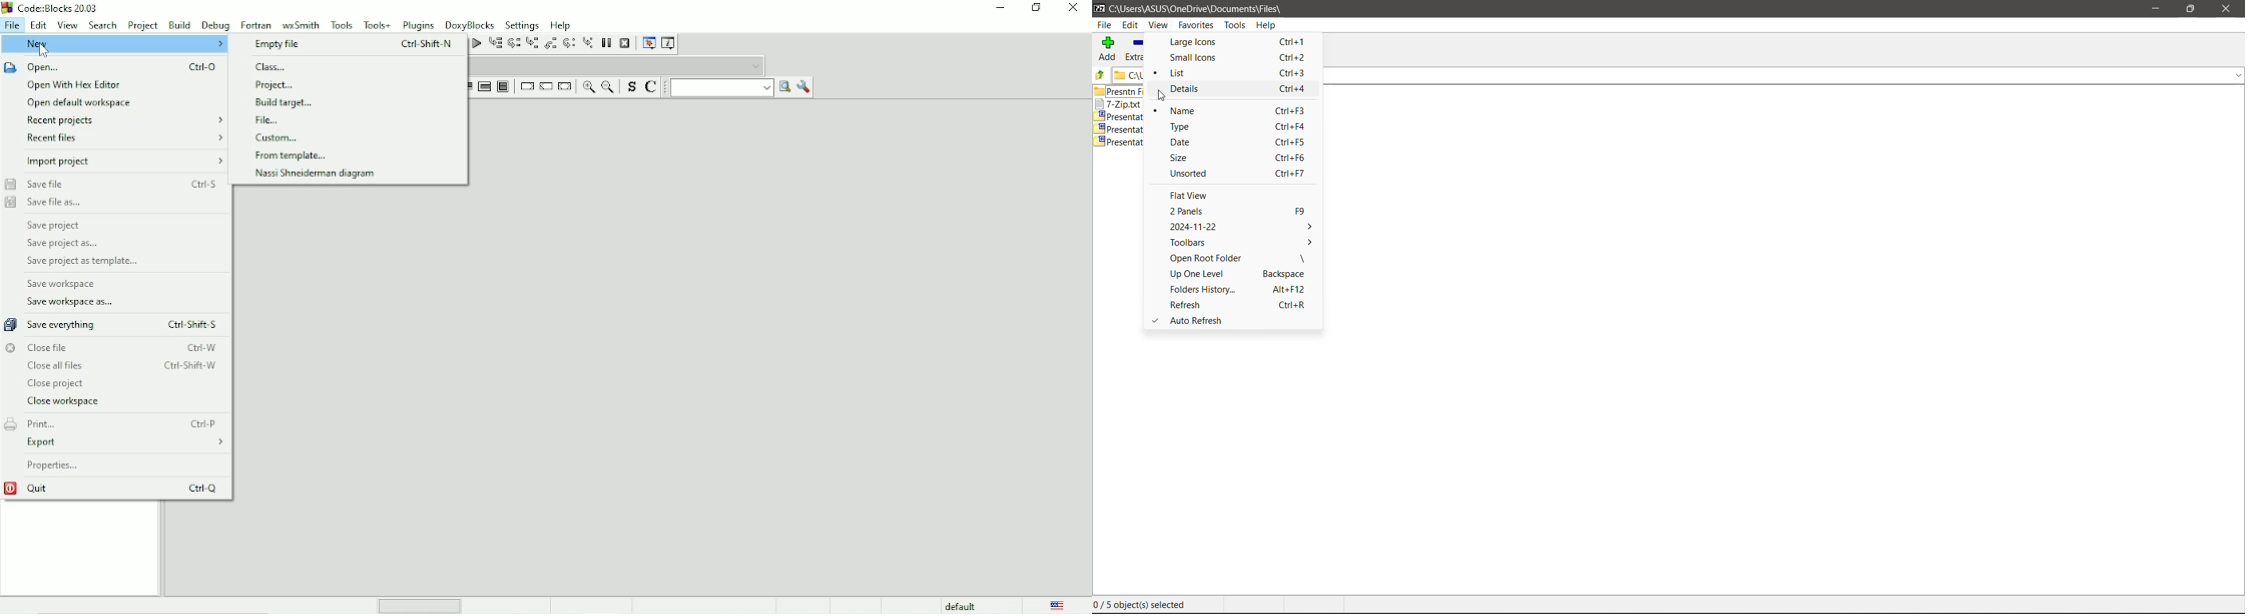 The image size is (2268, 616). Describe the element at coordinates (424, 605) in the screenshot. I see `horizontal scroll bar` at that location.